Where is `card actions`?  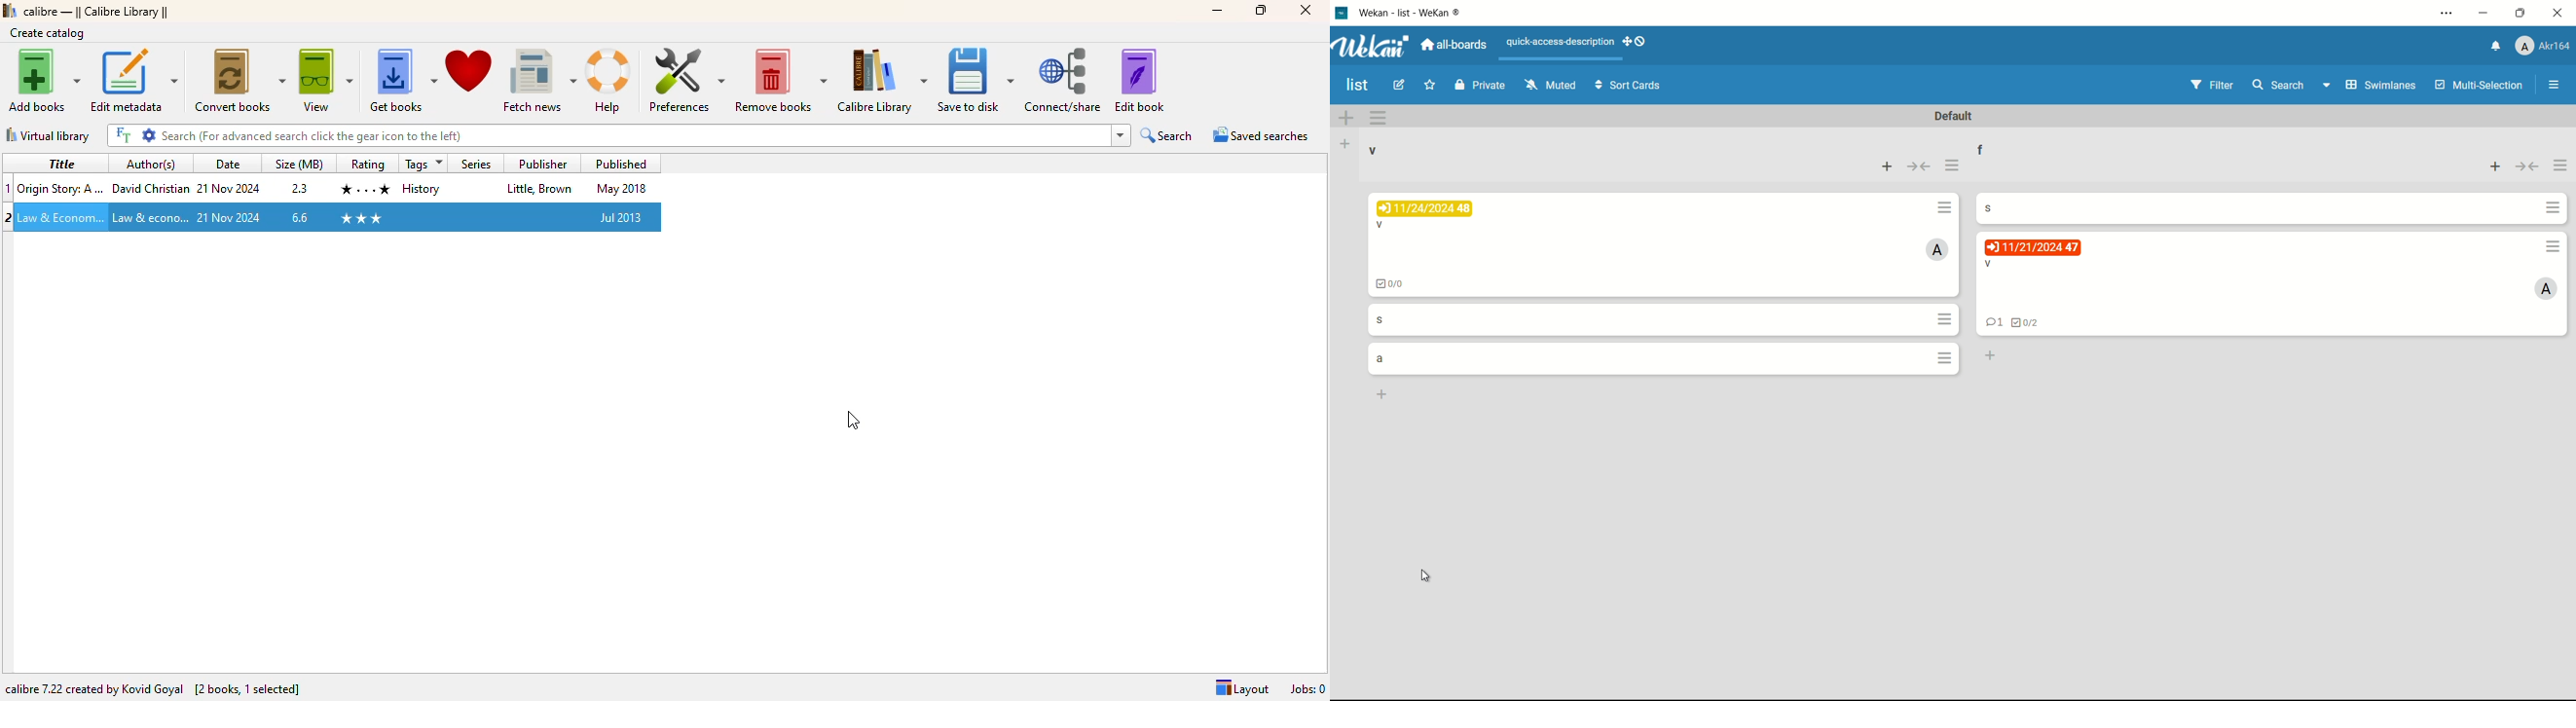
card actions is located at coordinates (1944, 358).